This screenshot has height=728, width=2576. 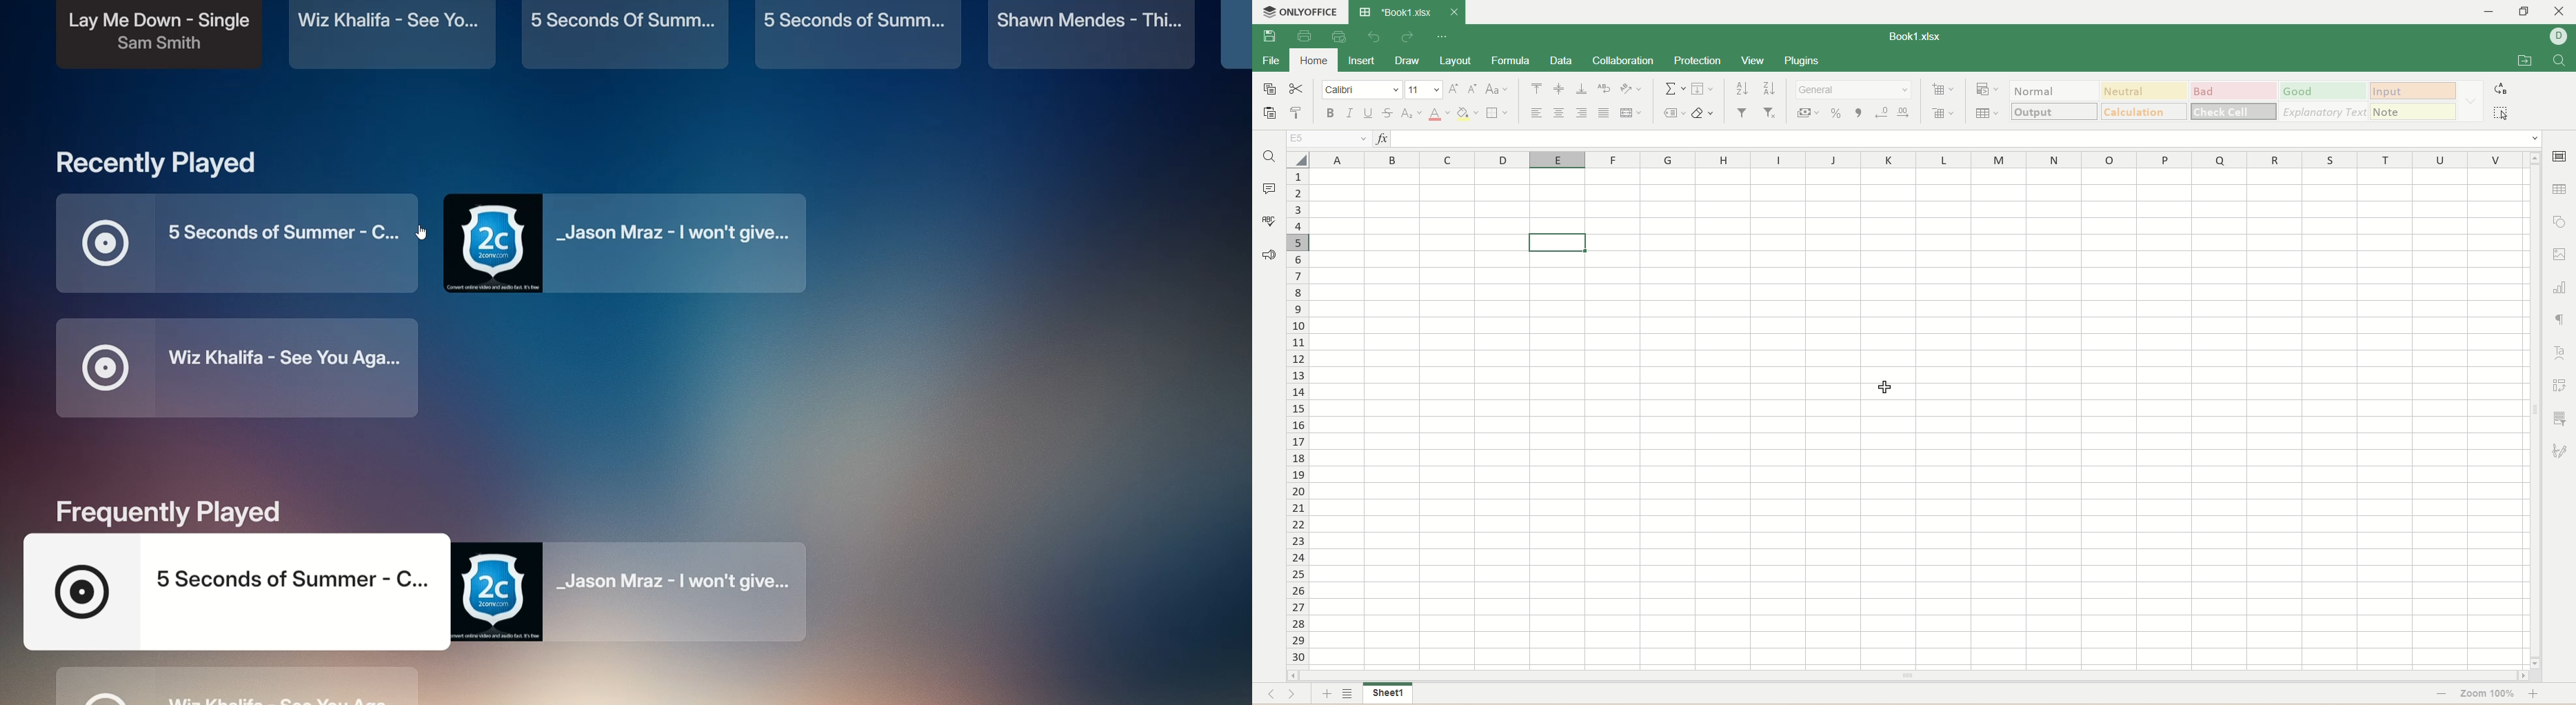 What do you see at coordinates (1376, 37) in the screenshot?
I see `undo` at bounding box center [1376, 37].